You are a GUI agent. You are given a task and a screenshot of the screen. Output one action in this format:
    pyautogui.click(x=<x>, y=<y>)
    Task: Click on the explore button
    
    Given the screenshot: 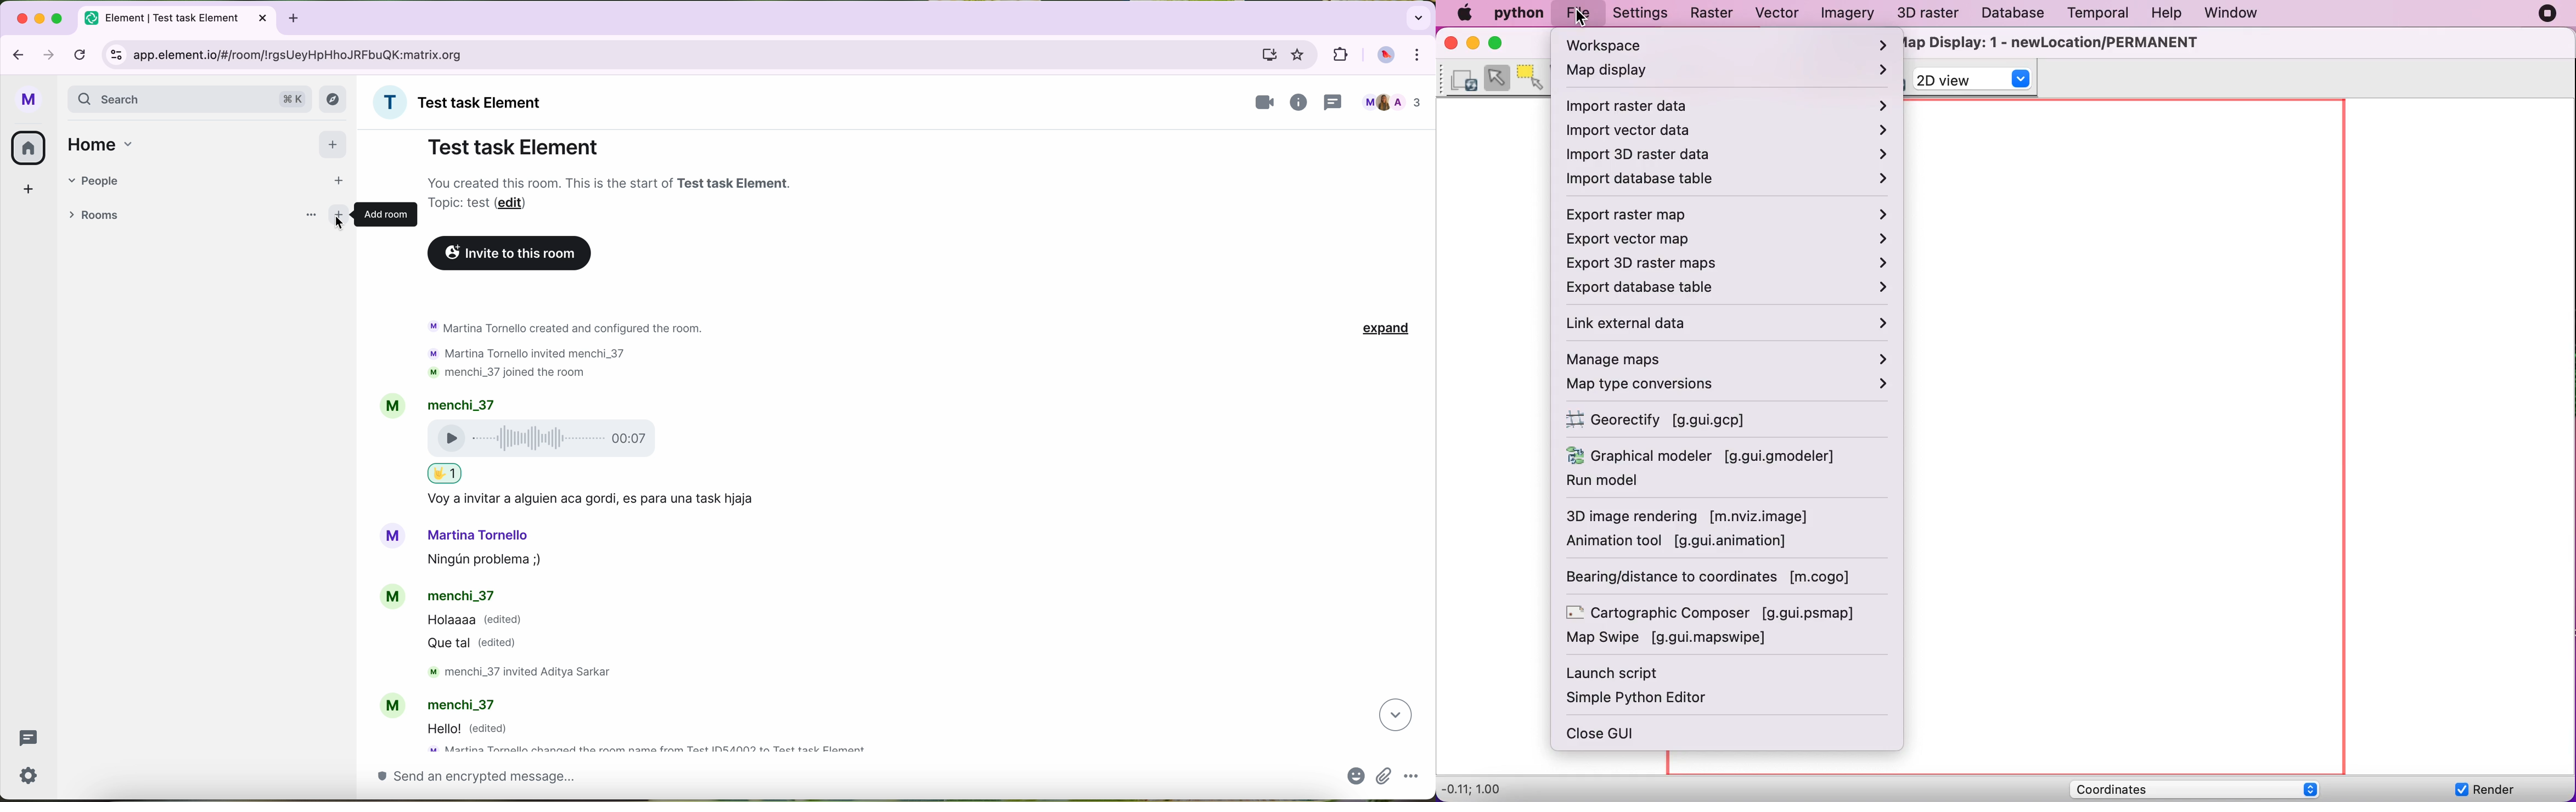 What is the action you would take?
    pyautogui.click(x=334, y=101)
    